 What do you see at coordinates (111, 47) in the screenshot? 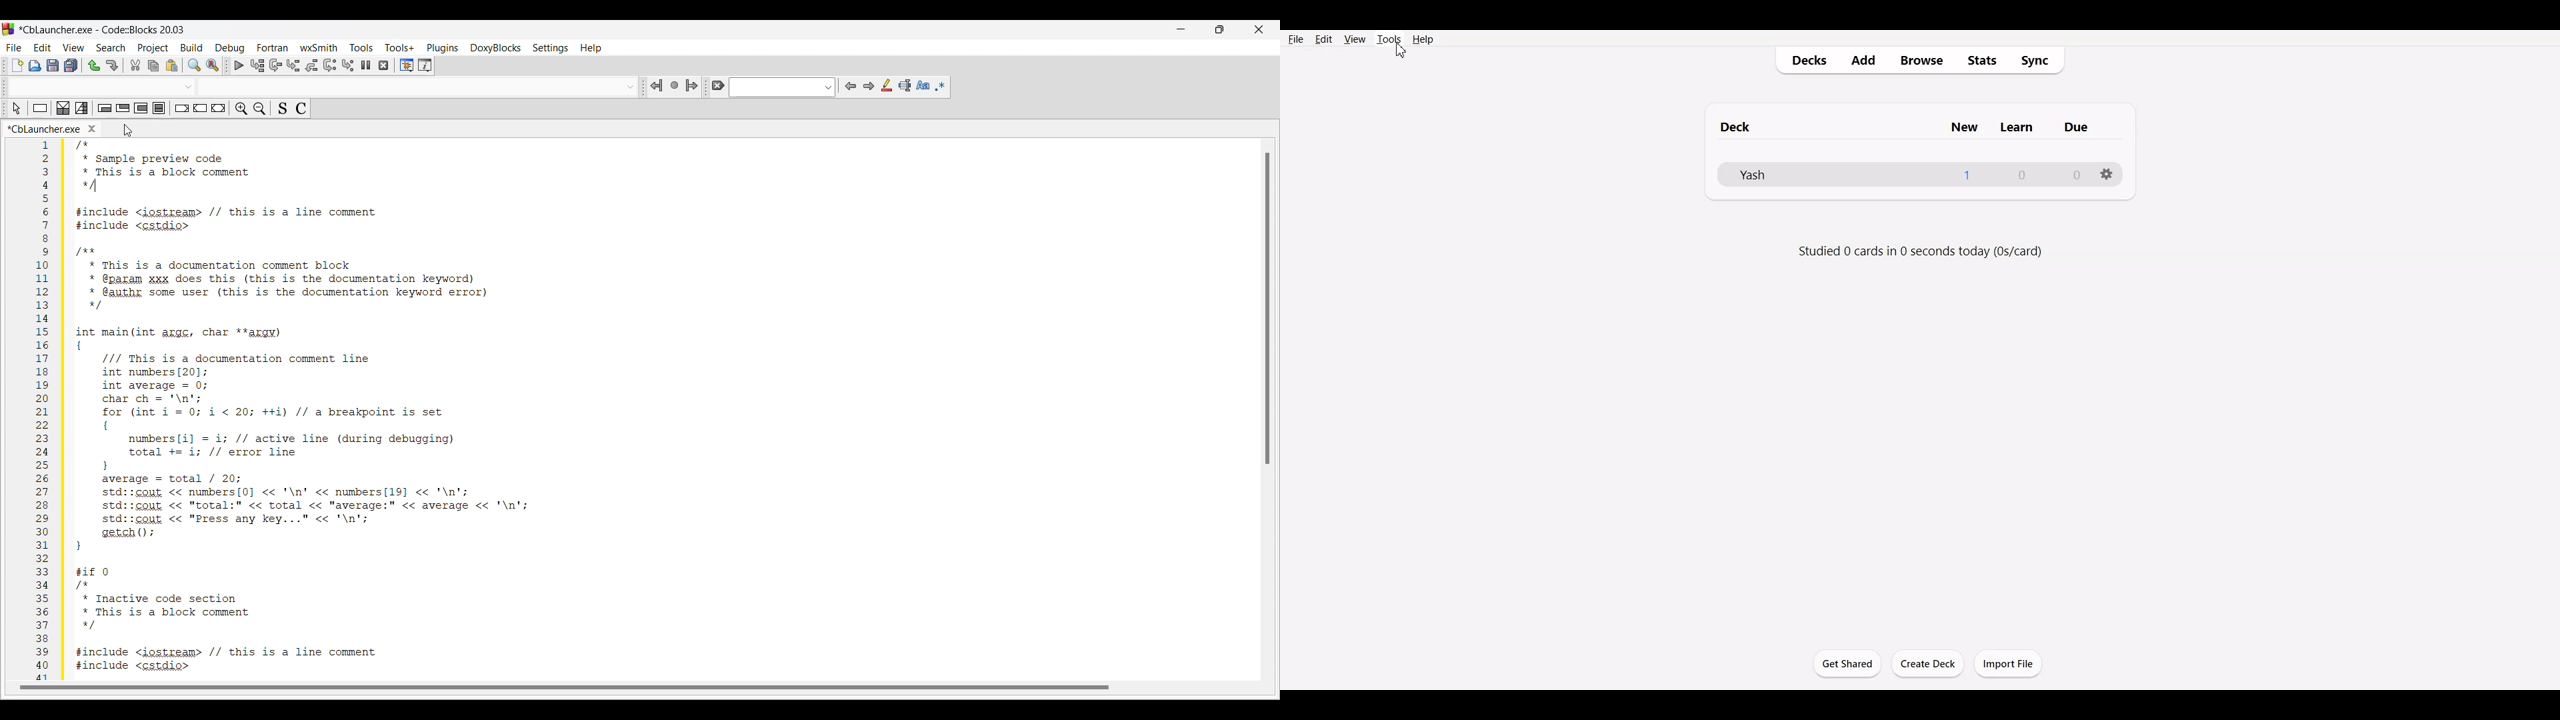
I see `Search menu` at bounding box center [111, 47].